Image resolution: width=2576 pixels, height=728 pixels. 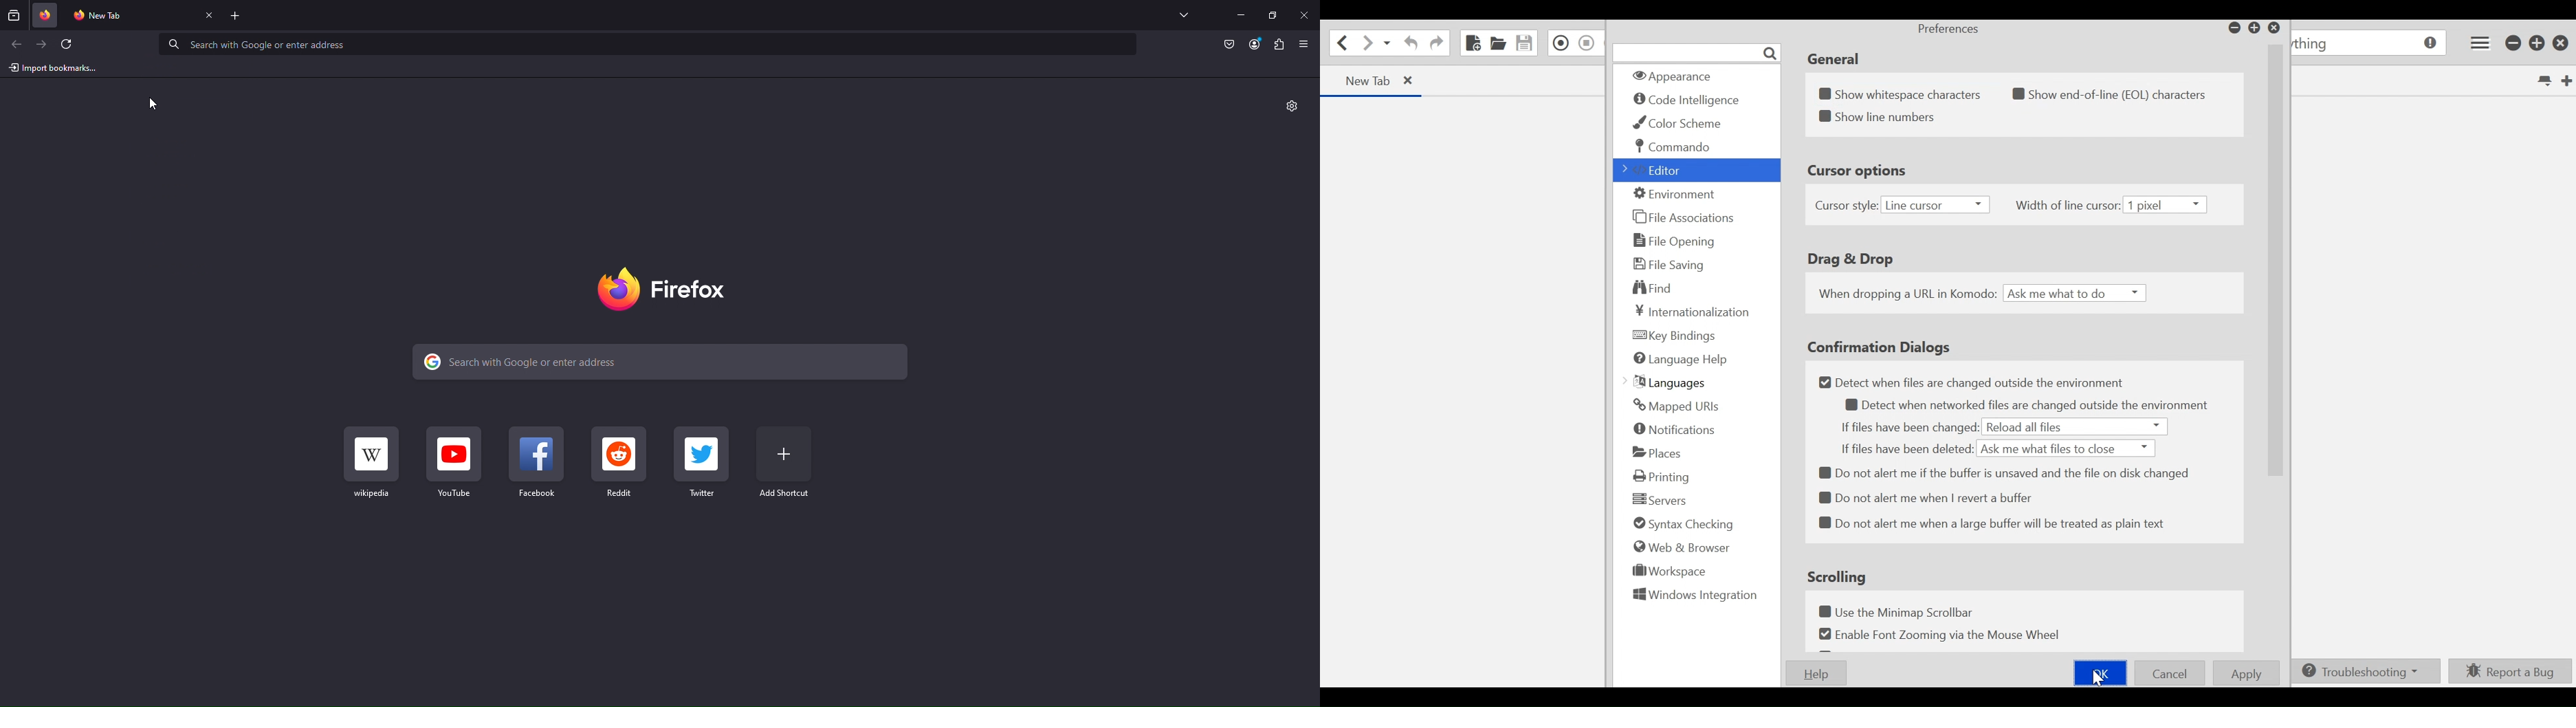 What do you see at coordinates (619, 462) in the screenshot?
I see `Reddit Shortcut` at bounding box center [619, 462].